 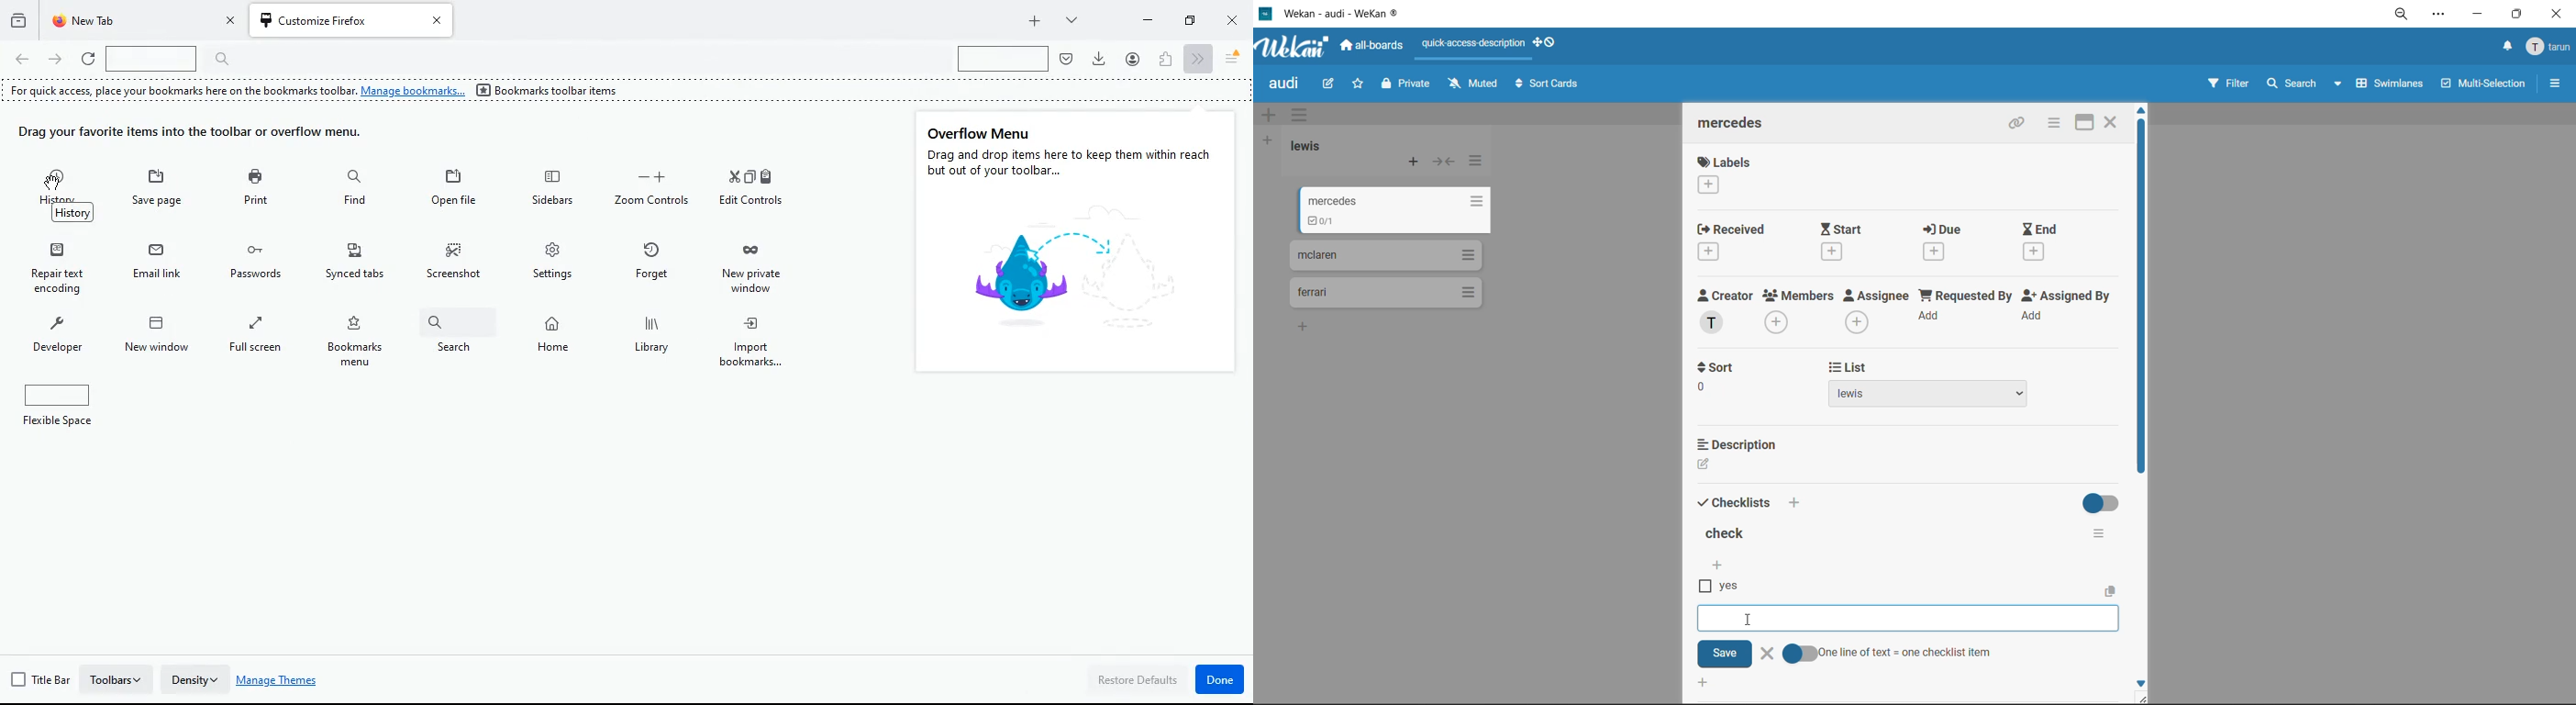 I want to click on hide completed checklist, so click(x=2104, y=502).